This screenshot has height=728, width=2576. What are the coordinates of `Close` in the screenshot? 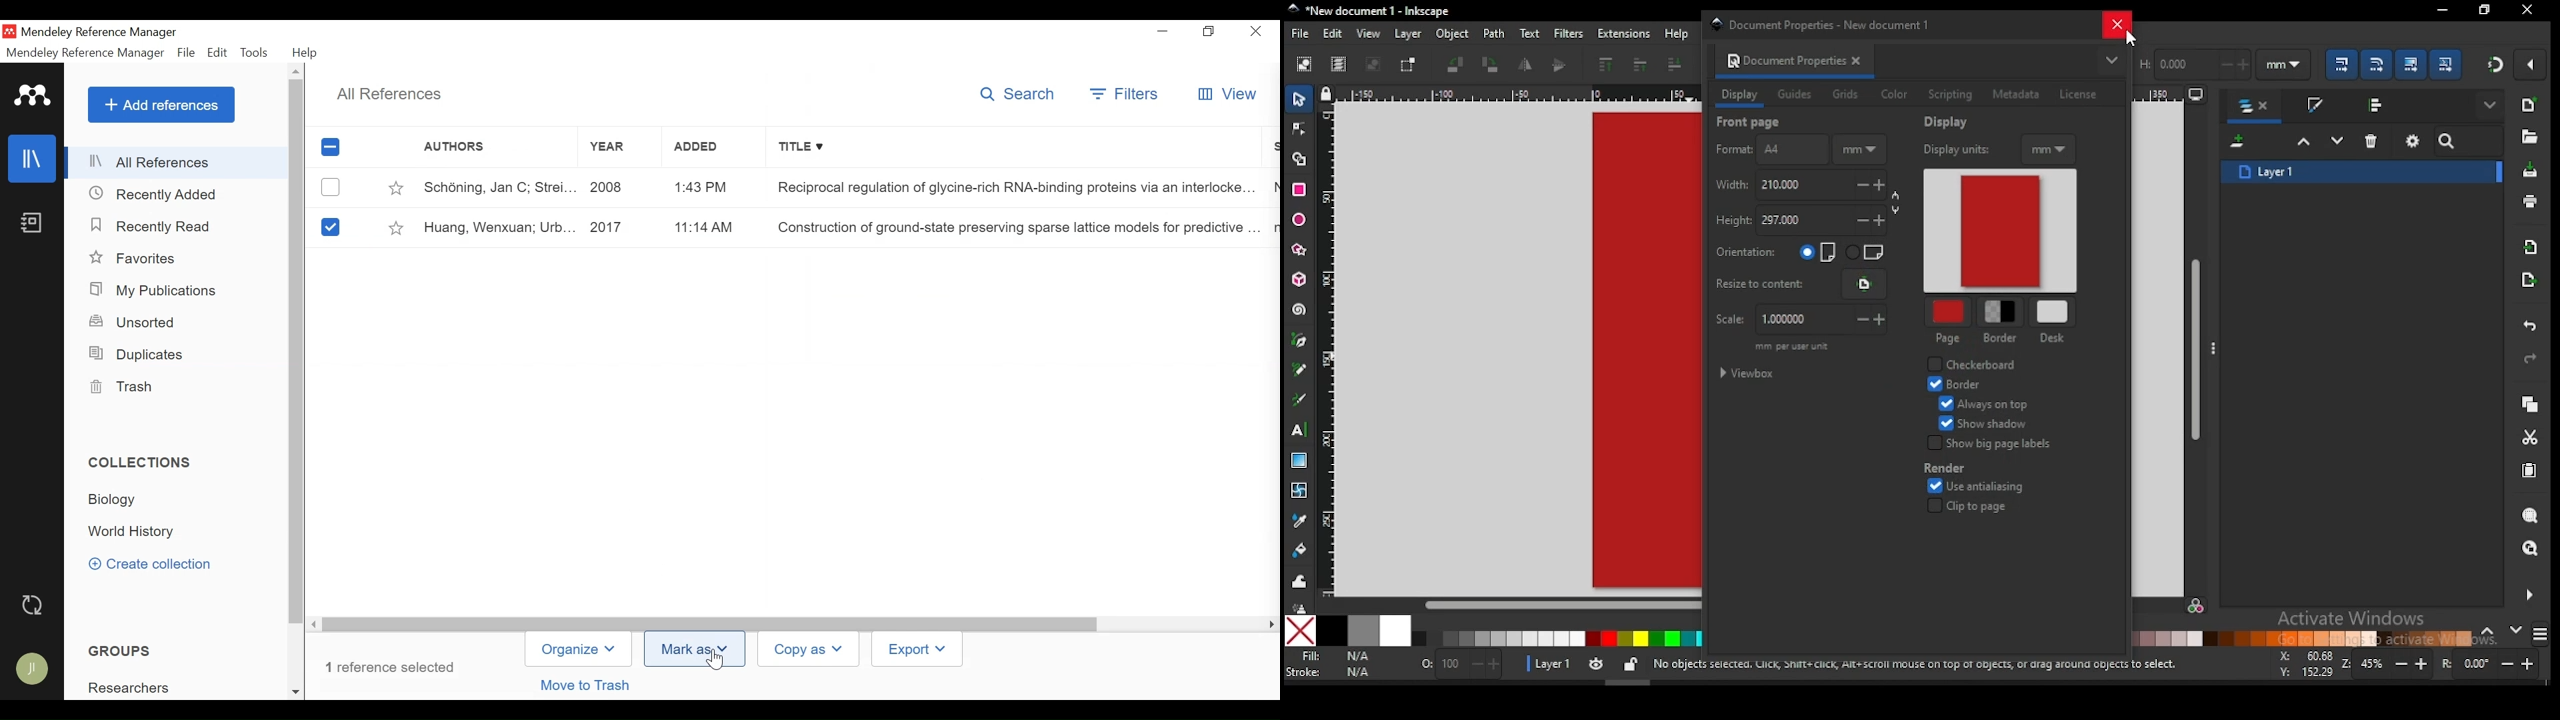 It's located at (1255, 32).